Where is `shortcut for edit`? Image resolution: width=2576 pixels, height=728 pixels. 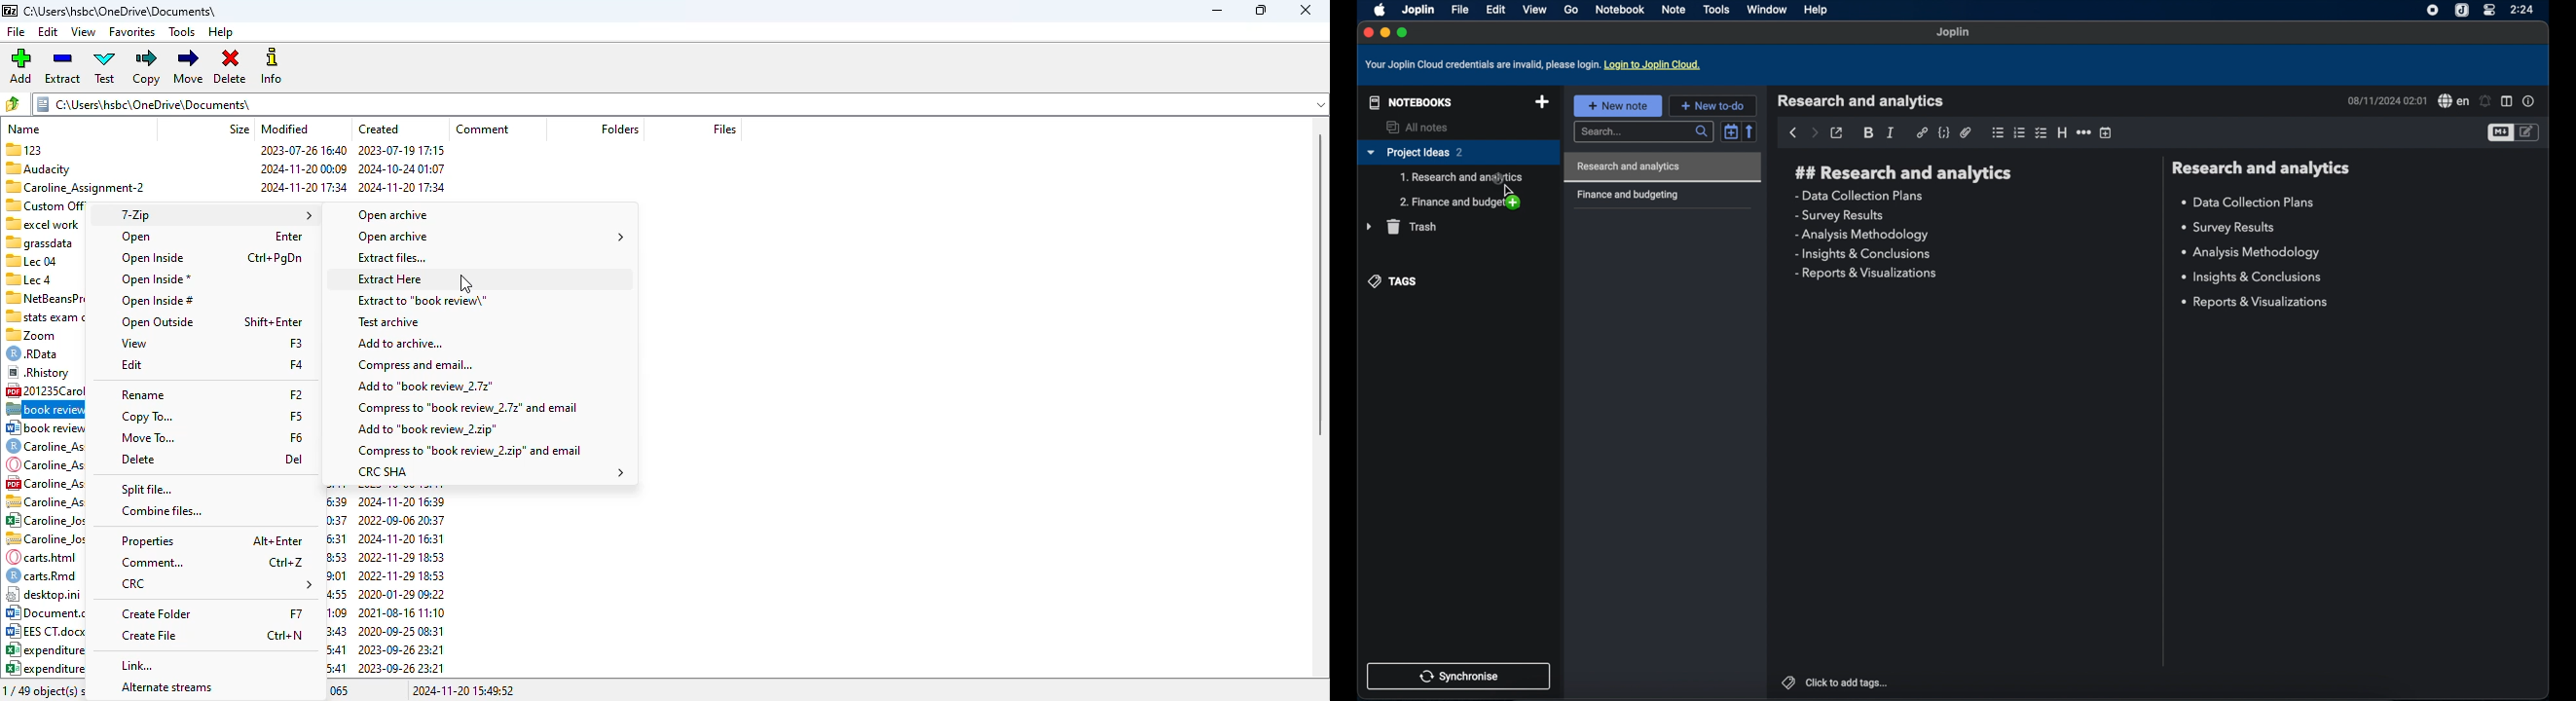 shortcut for edit is located at coordinates (296, 364).